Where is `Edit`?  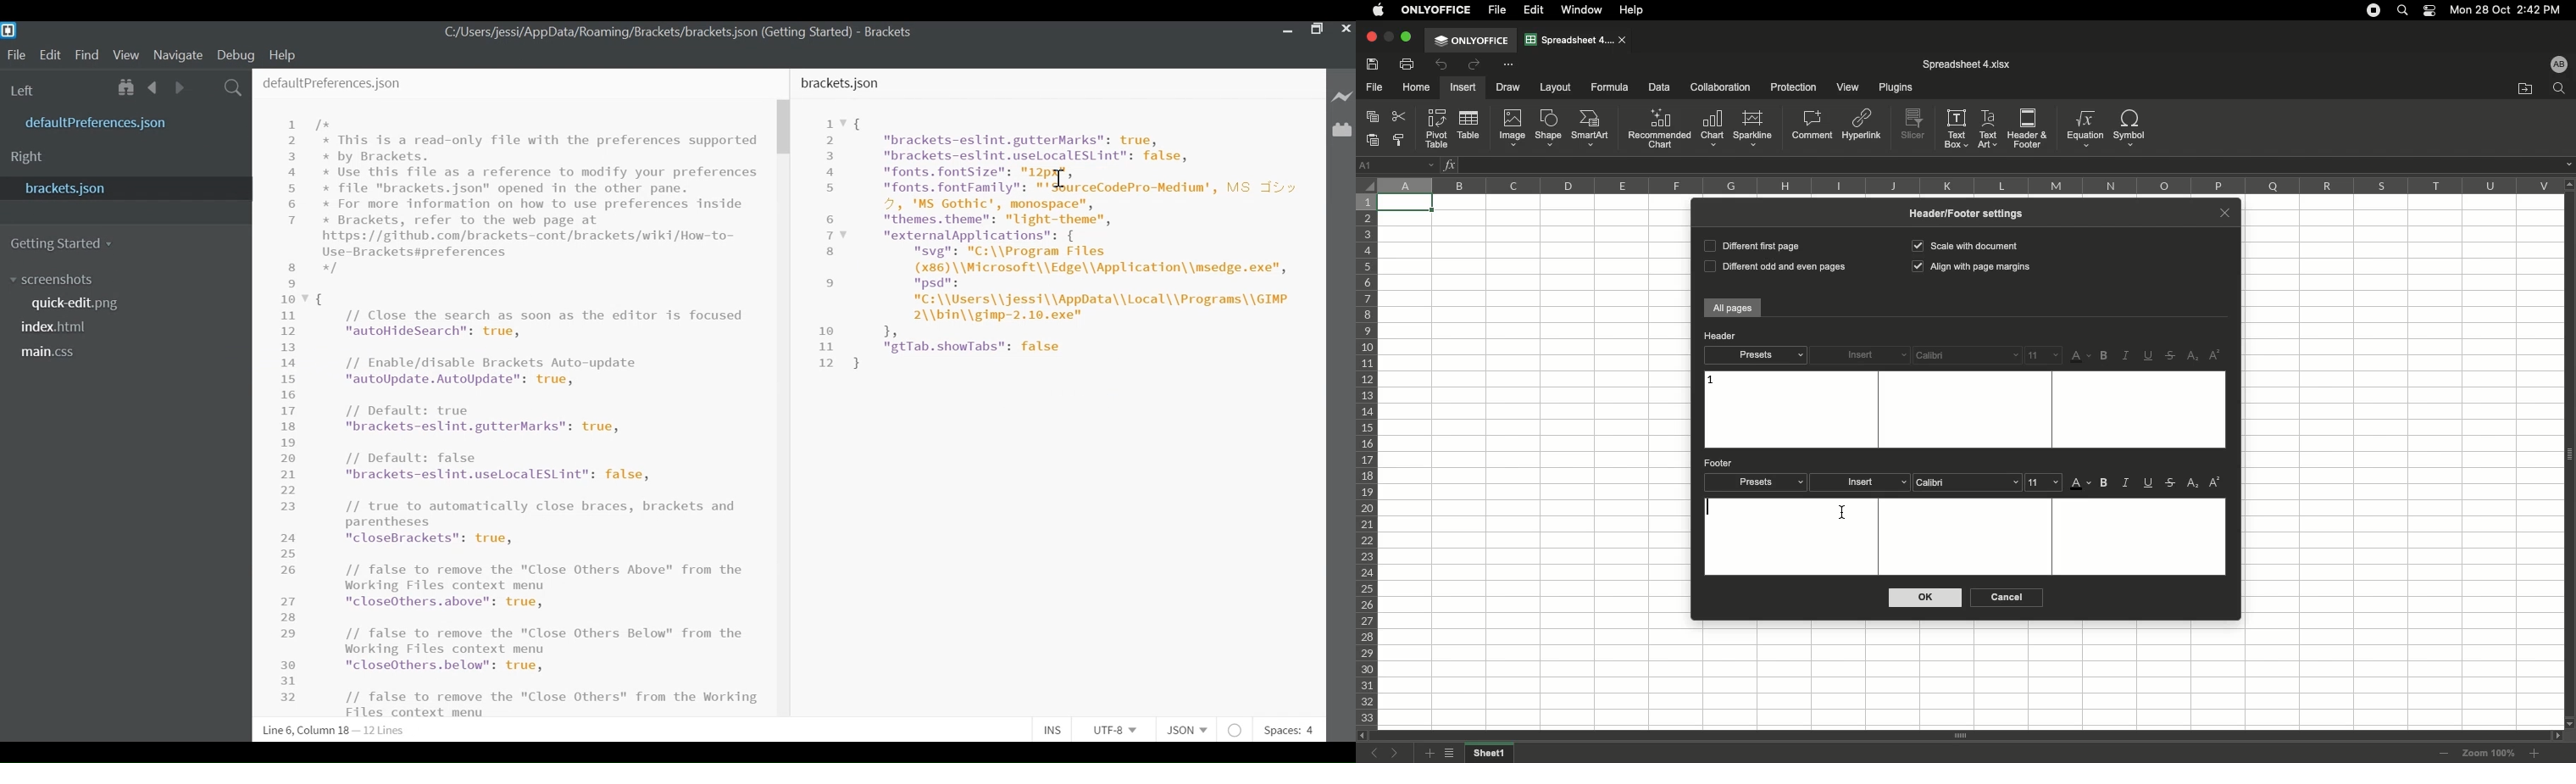
Edit is located at coordinates (1535, 10).